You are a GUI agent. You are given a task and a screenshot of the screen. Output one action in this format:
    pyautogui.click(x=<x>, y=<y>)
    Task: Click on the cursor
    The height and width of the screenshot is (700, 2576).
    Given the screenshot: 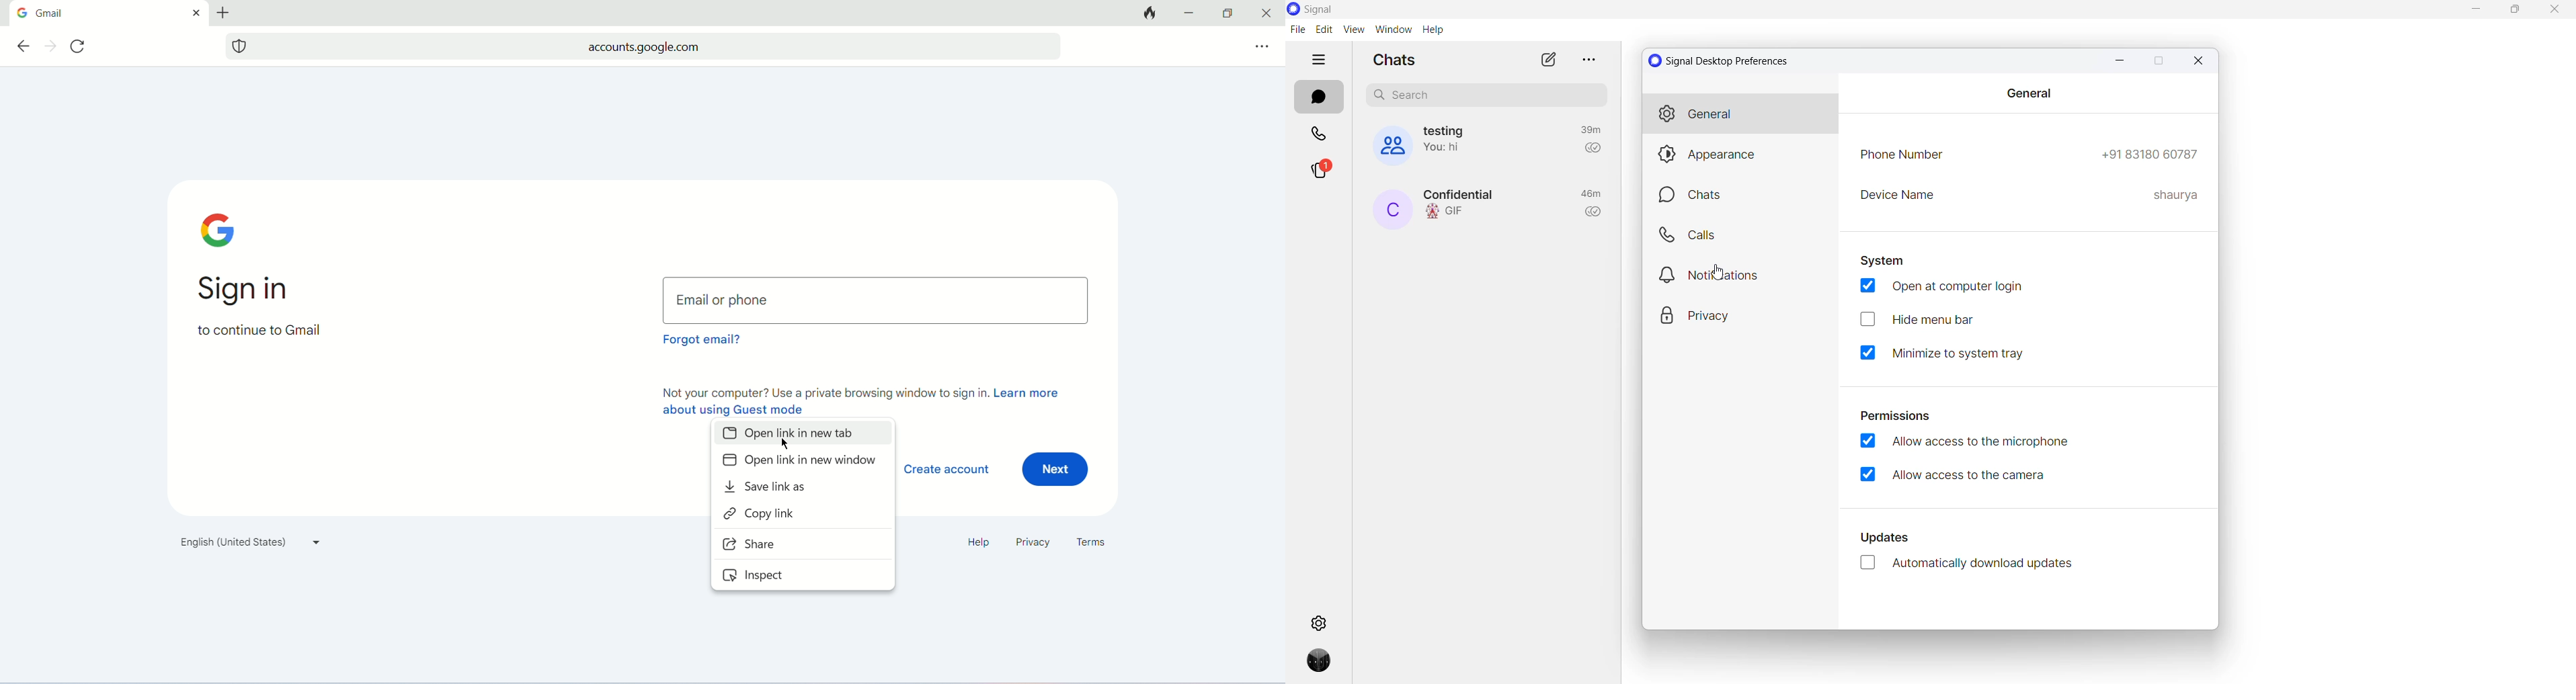 What is the action you would take?
    pyautogui.click(x=1722, y=273)
    